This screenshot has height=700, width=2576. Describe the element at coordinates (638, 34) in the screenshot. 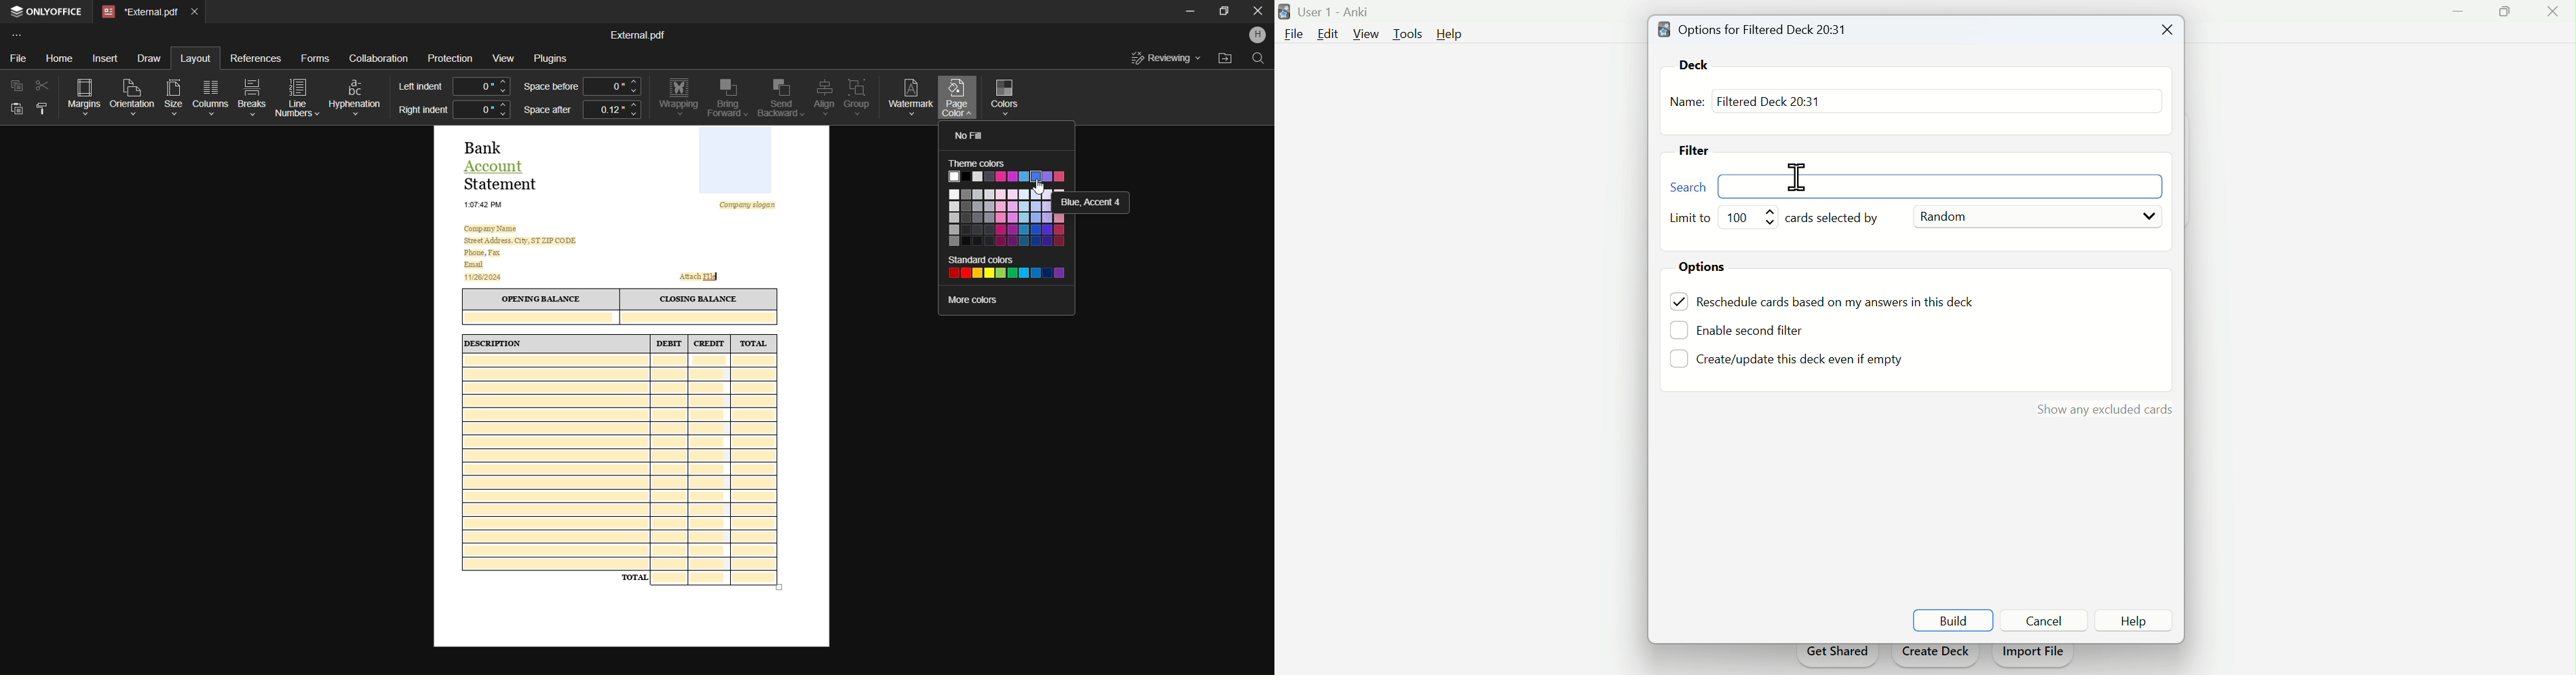

I see `External.pdf(File Name)` at that location.